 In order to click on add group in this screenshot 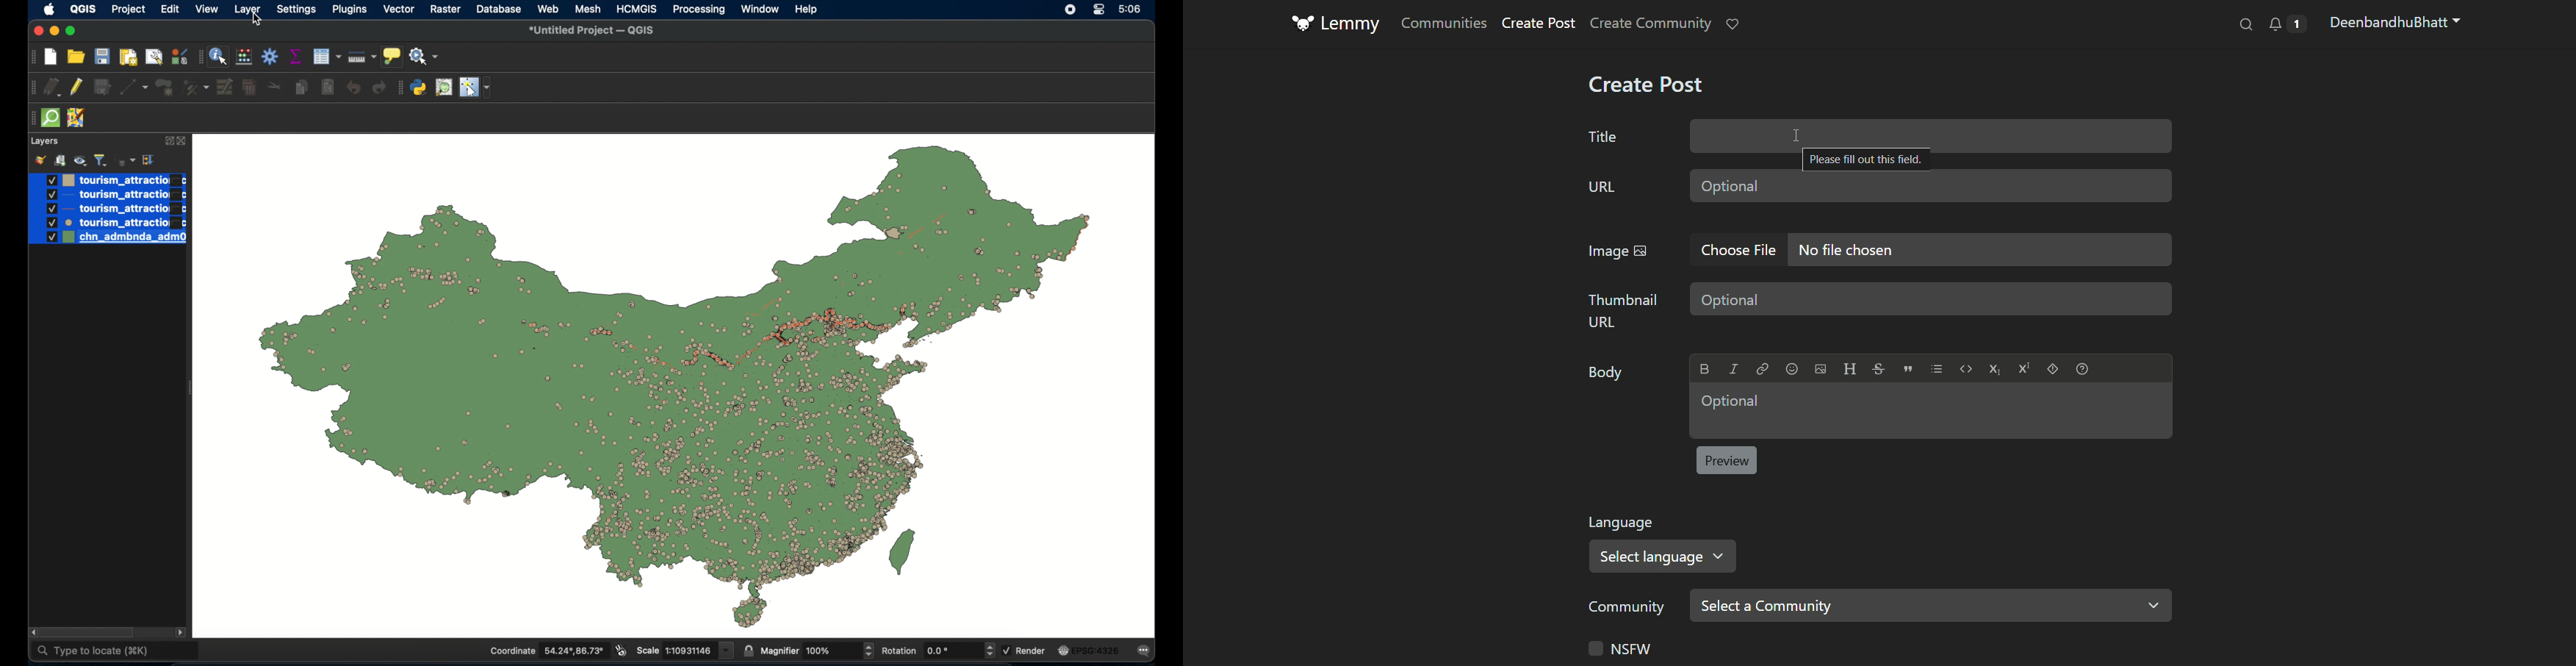, I will do `click(60, 158)`.